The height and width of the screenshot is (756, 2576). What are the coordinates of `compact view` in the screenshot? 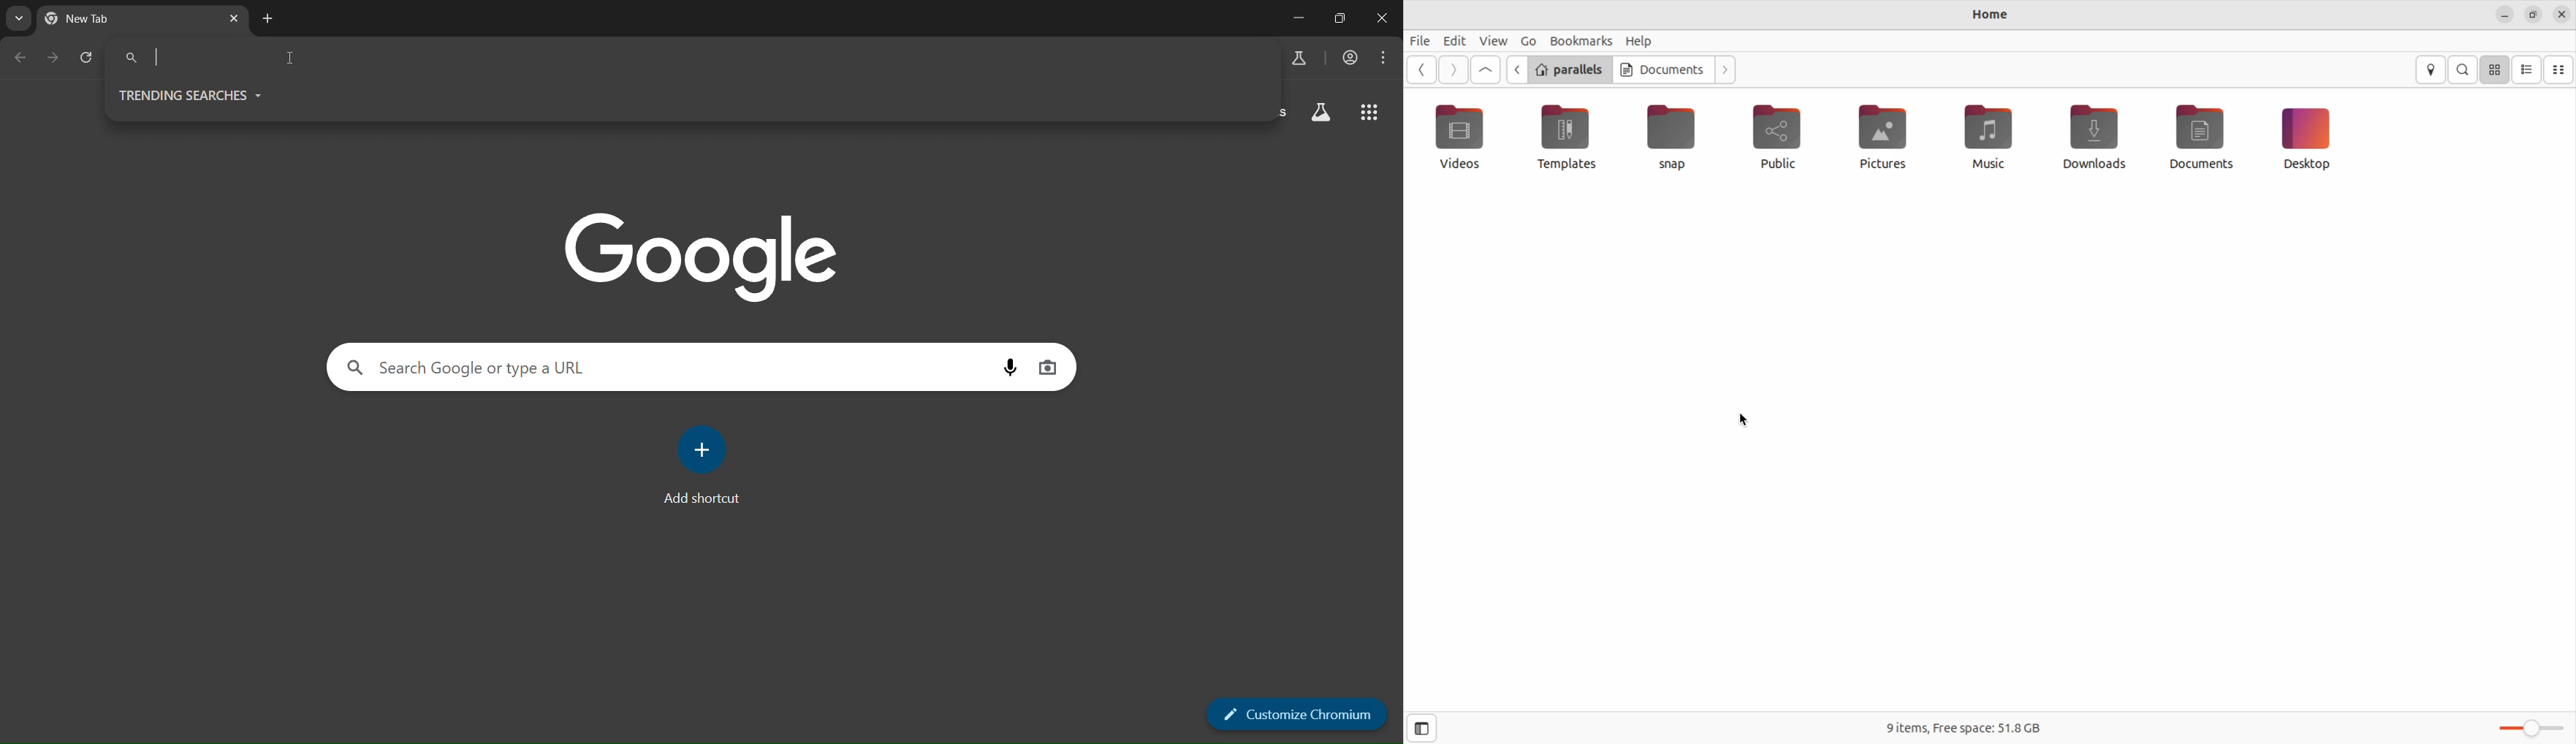 It's located at (2559, 69).